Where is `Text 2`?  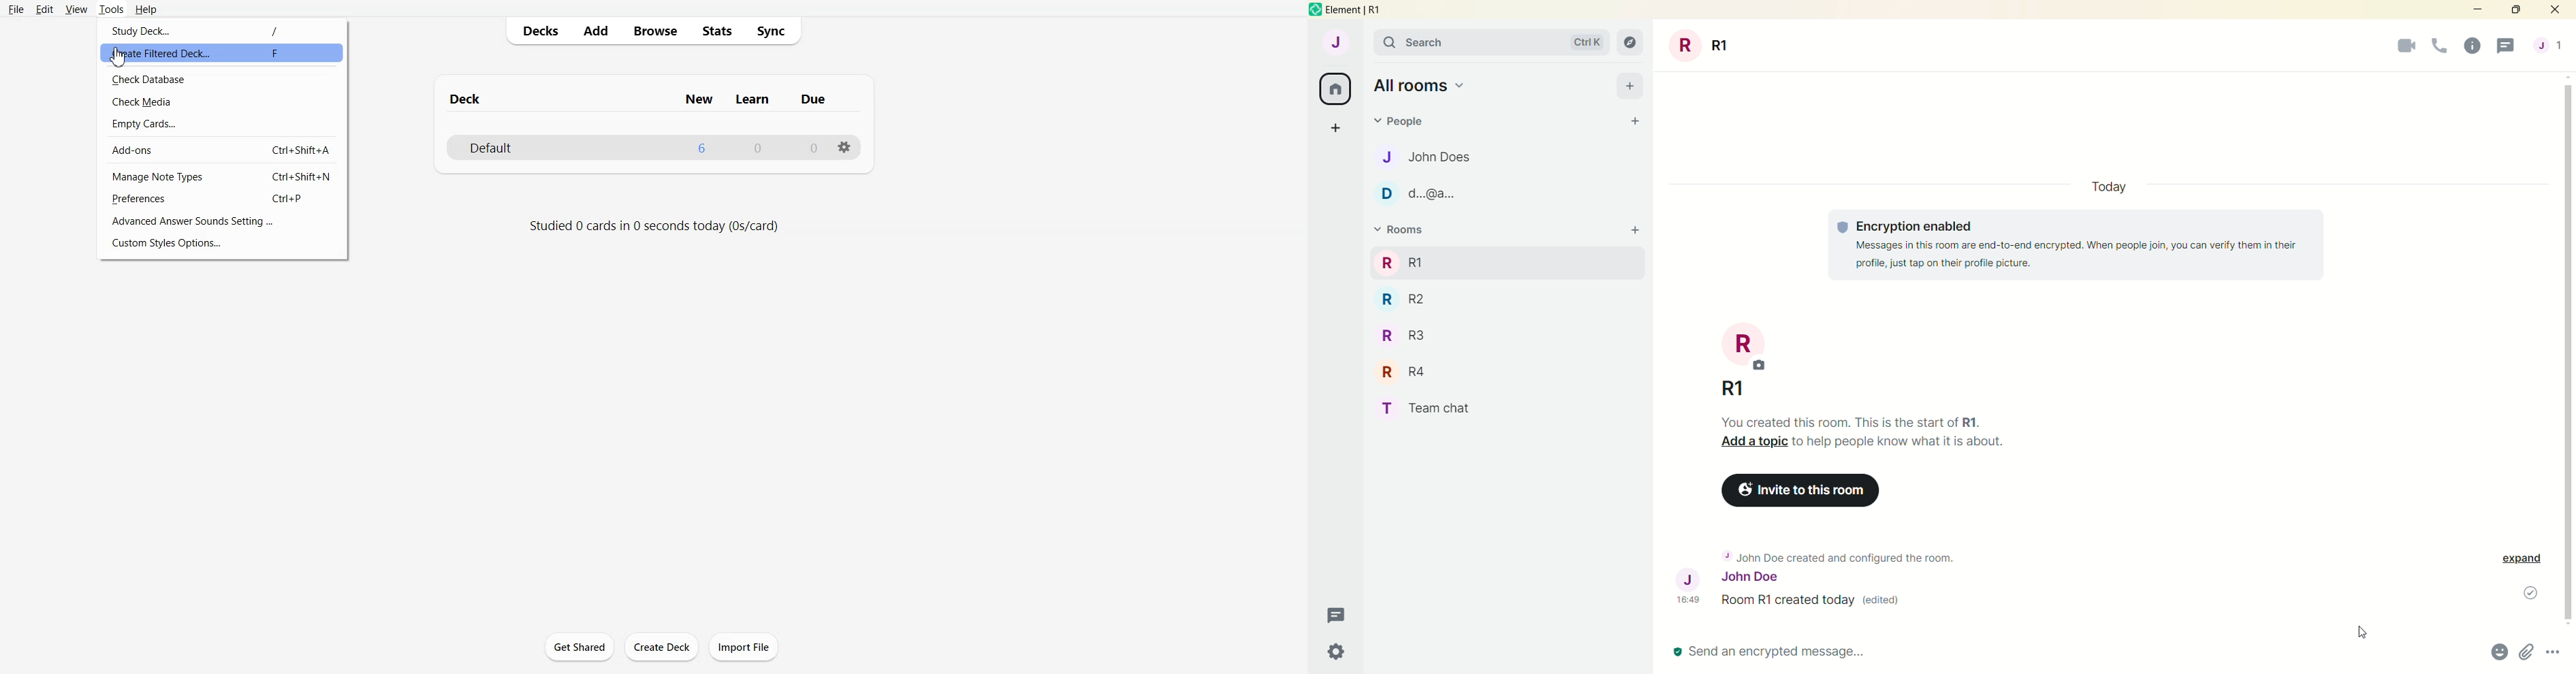
Text 2 is located at coordinates (654, 225).